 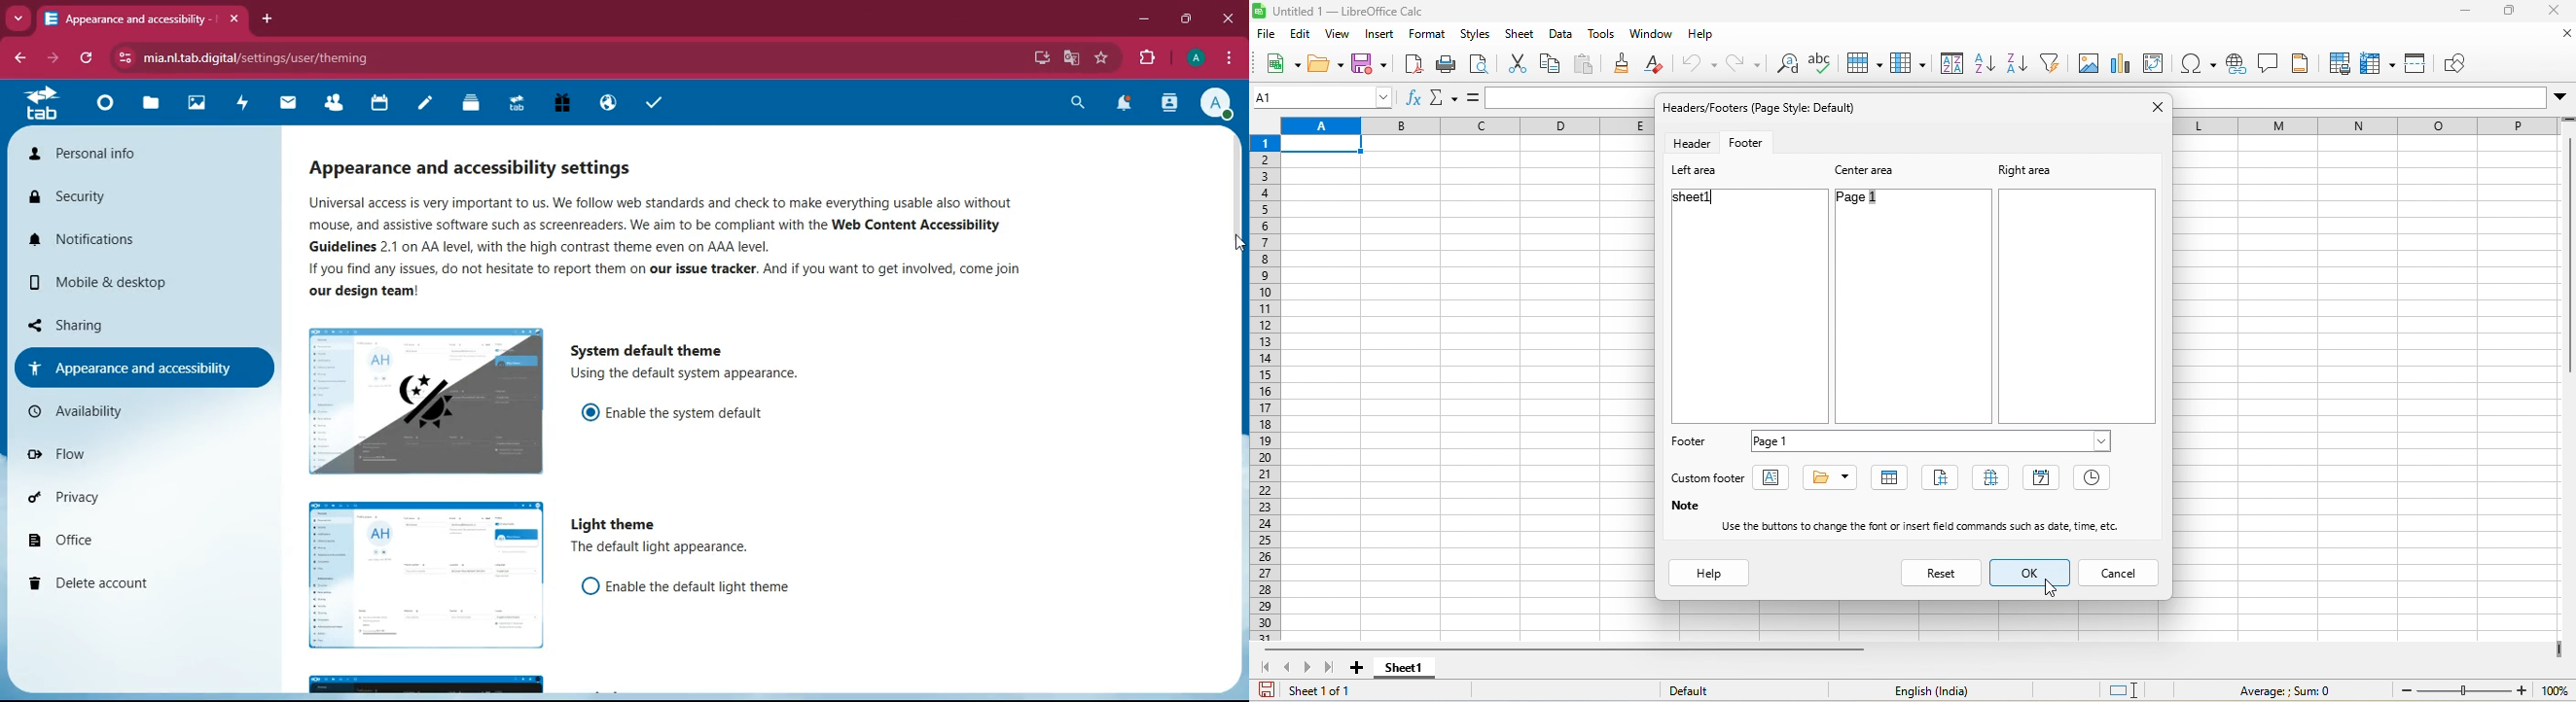 What do you see at coordinates (1324, 97) in the screenshot?
I see `name box` at bounding box center [1324, 97].